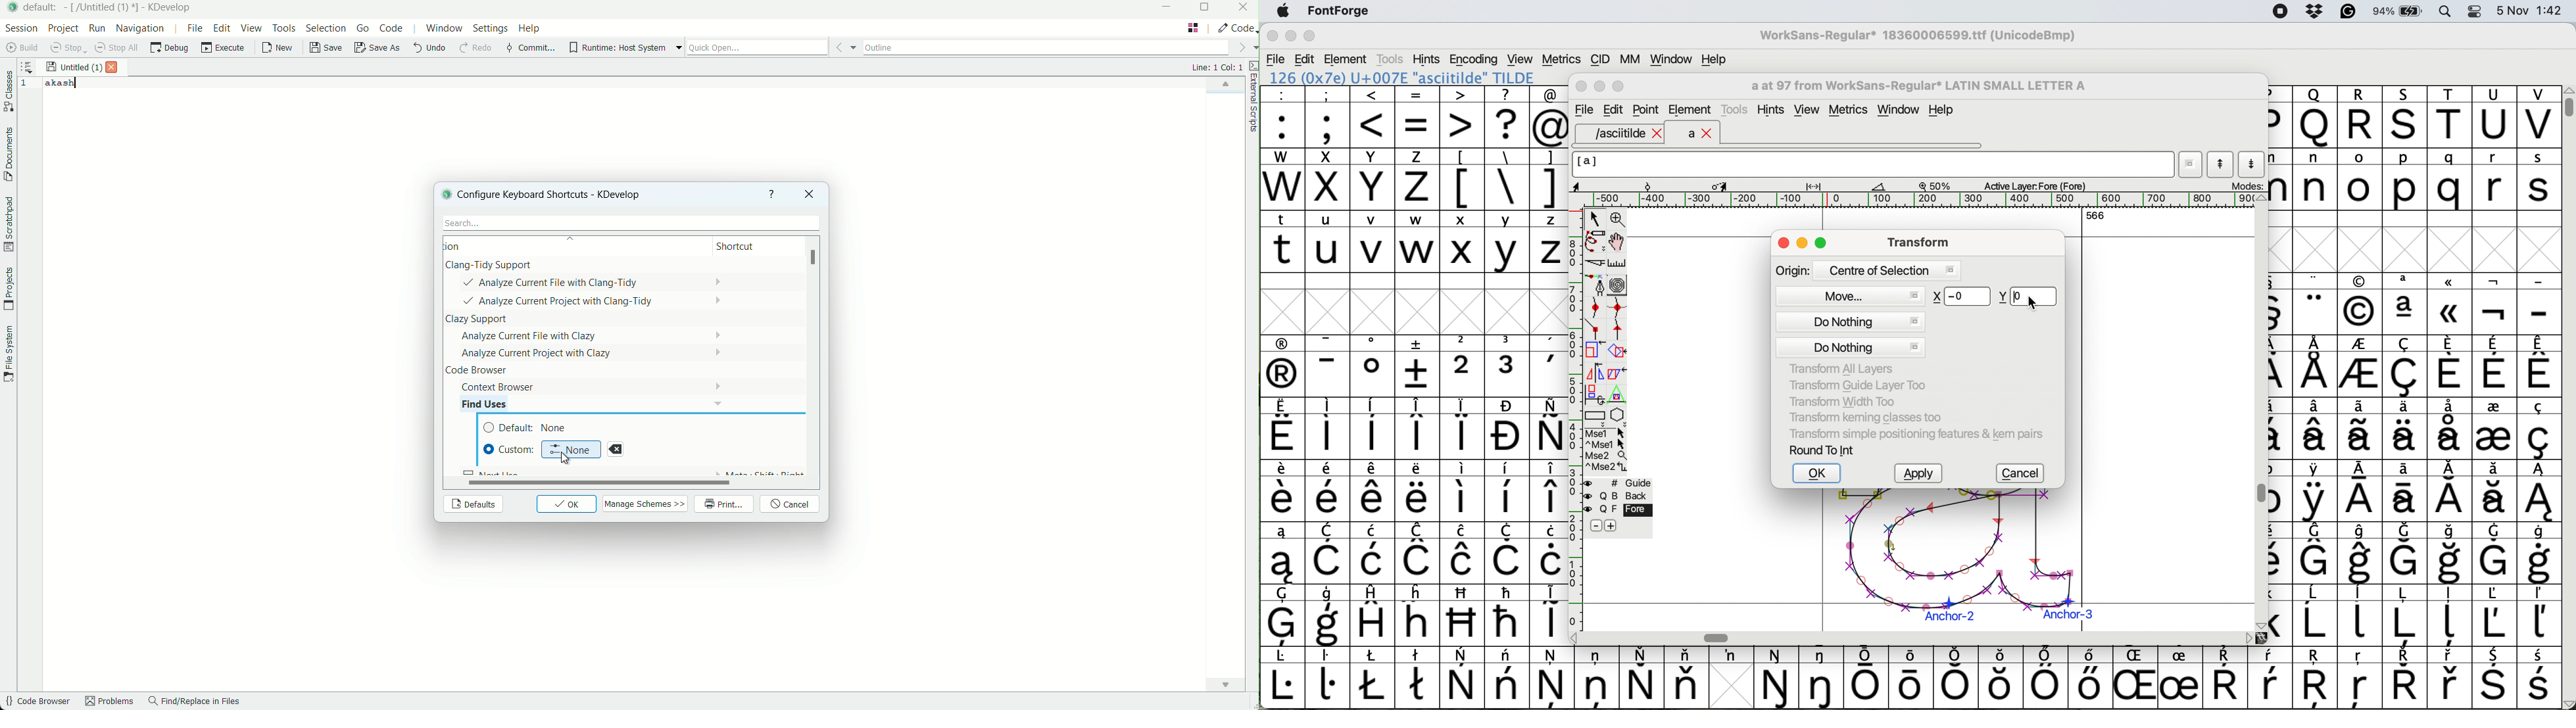  What do you see at coordinates (1773, 110) in the screenshot?
I see `hints` at bounding box center [1773, 110].